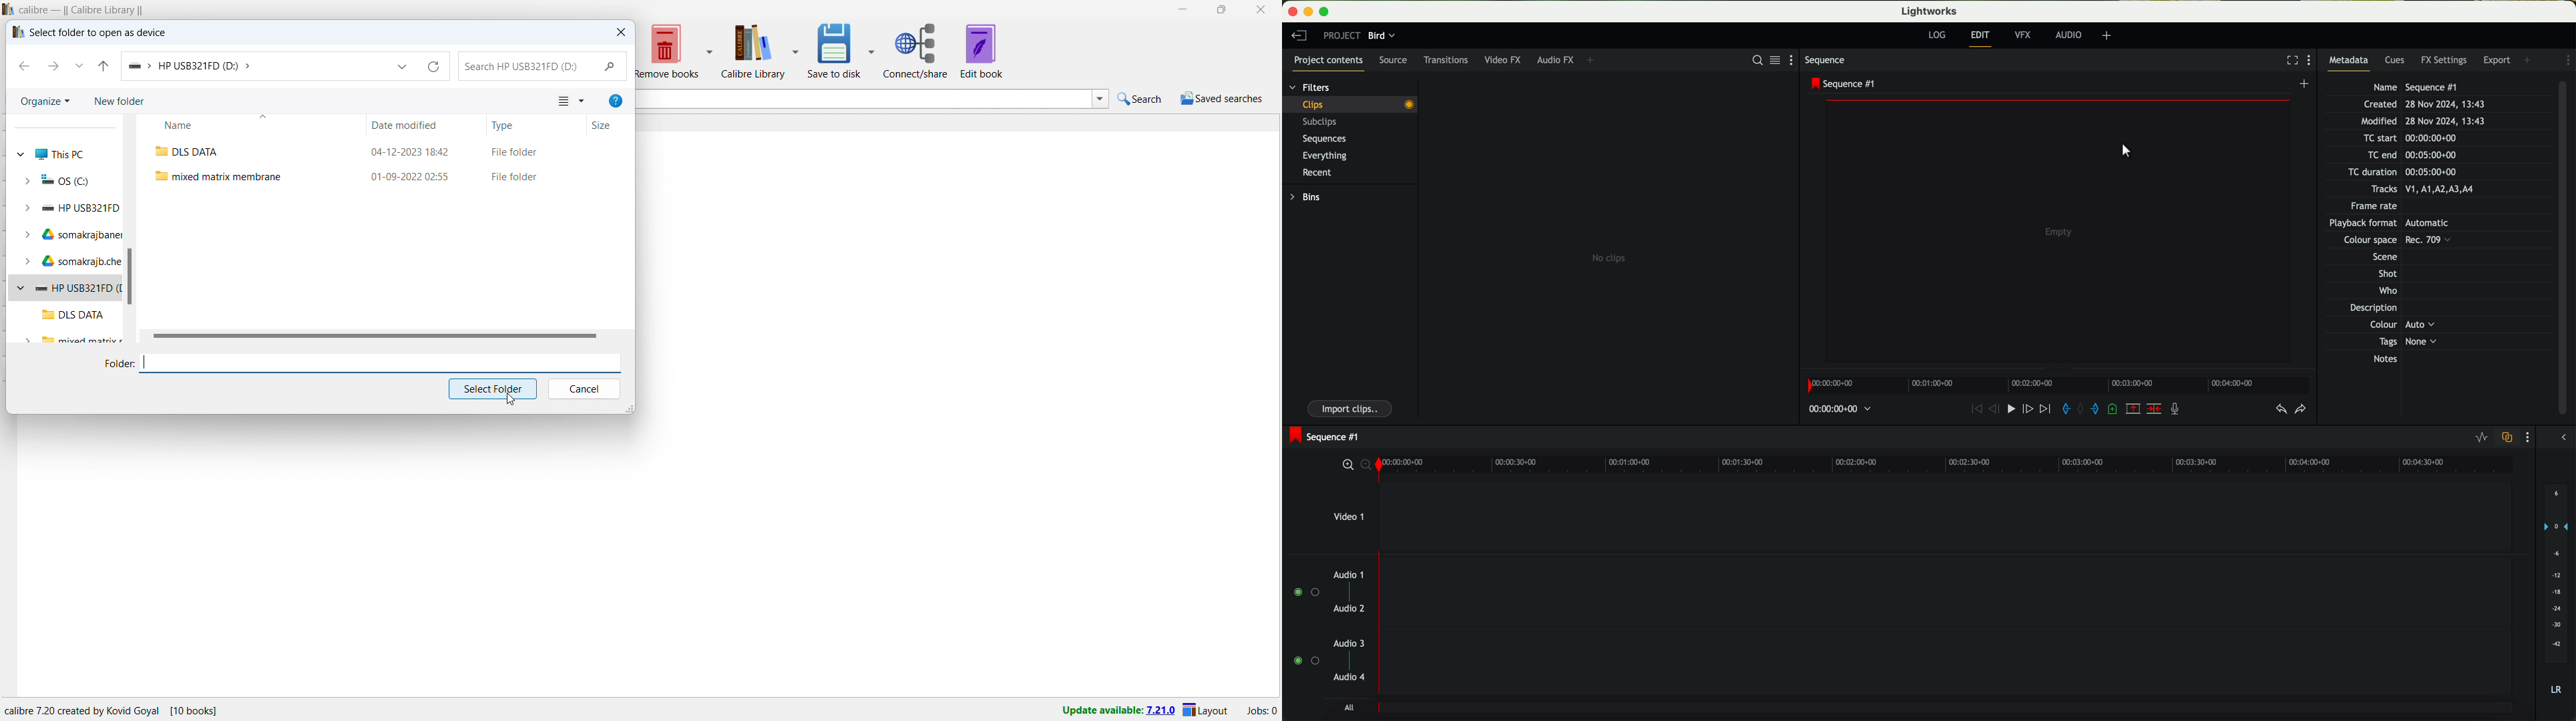 This screenshot has height=728, width=2576. Describe the element at coordinates (1308, 10) in the screenshot. I see `minimize` at that location.